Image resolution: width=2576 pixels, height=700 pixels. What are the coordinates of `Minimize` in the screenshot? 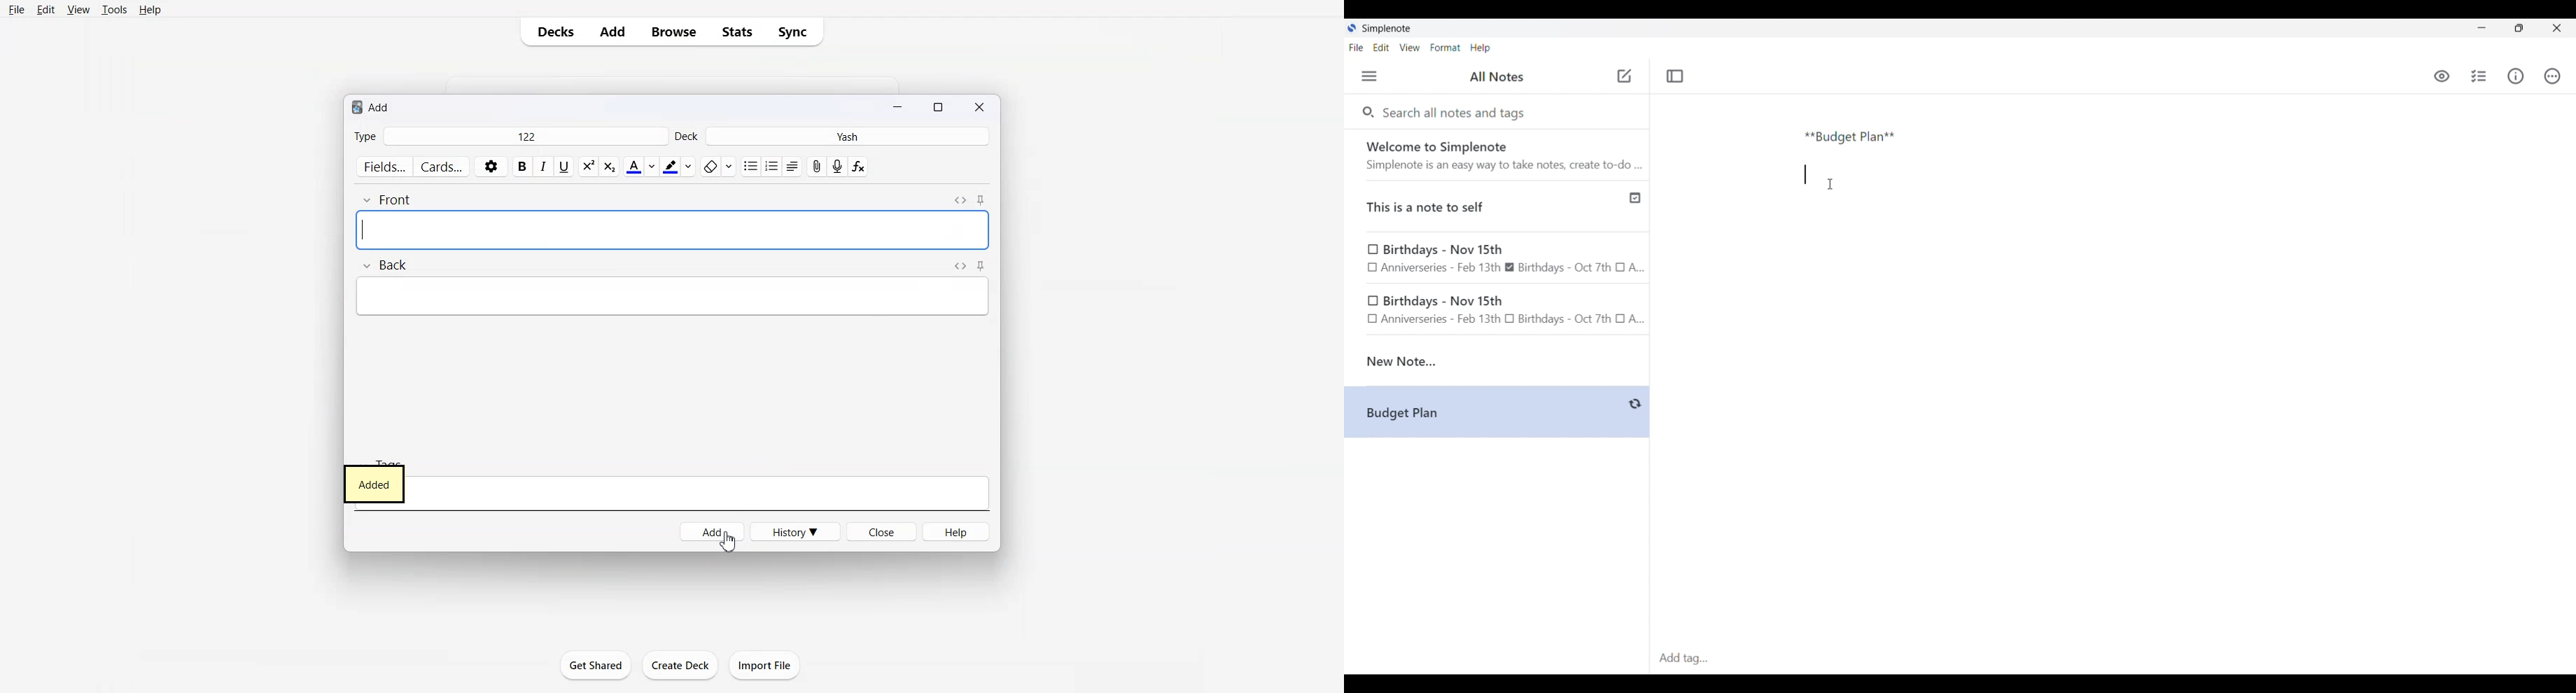 It's located at (2482, 28).